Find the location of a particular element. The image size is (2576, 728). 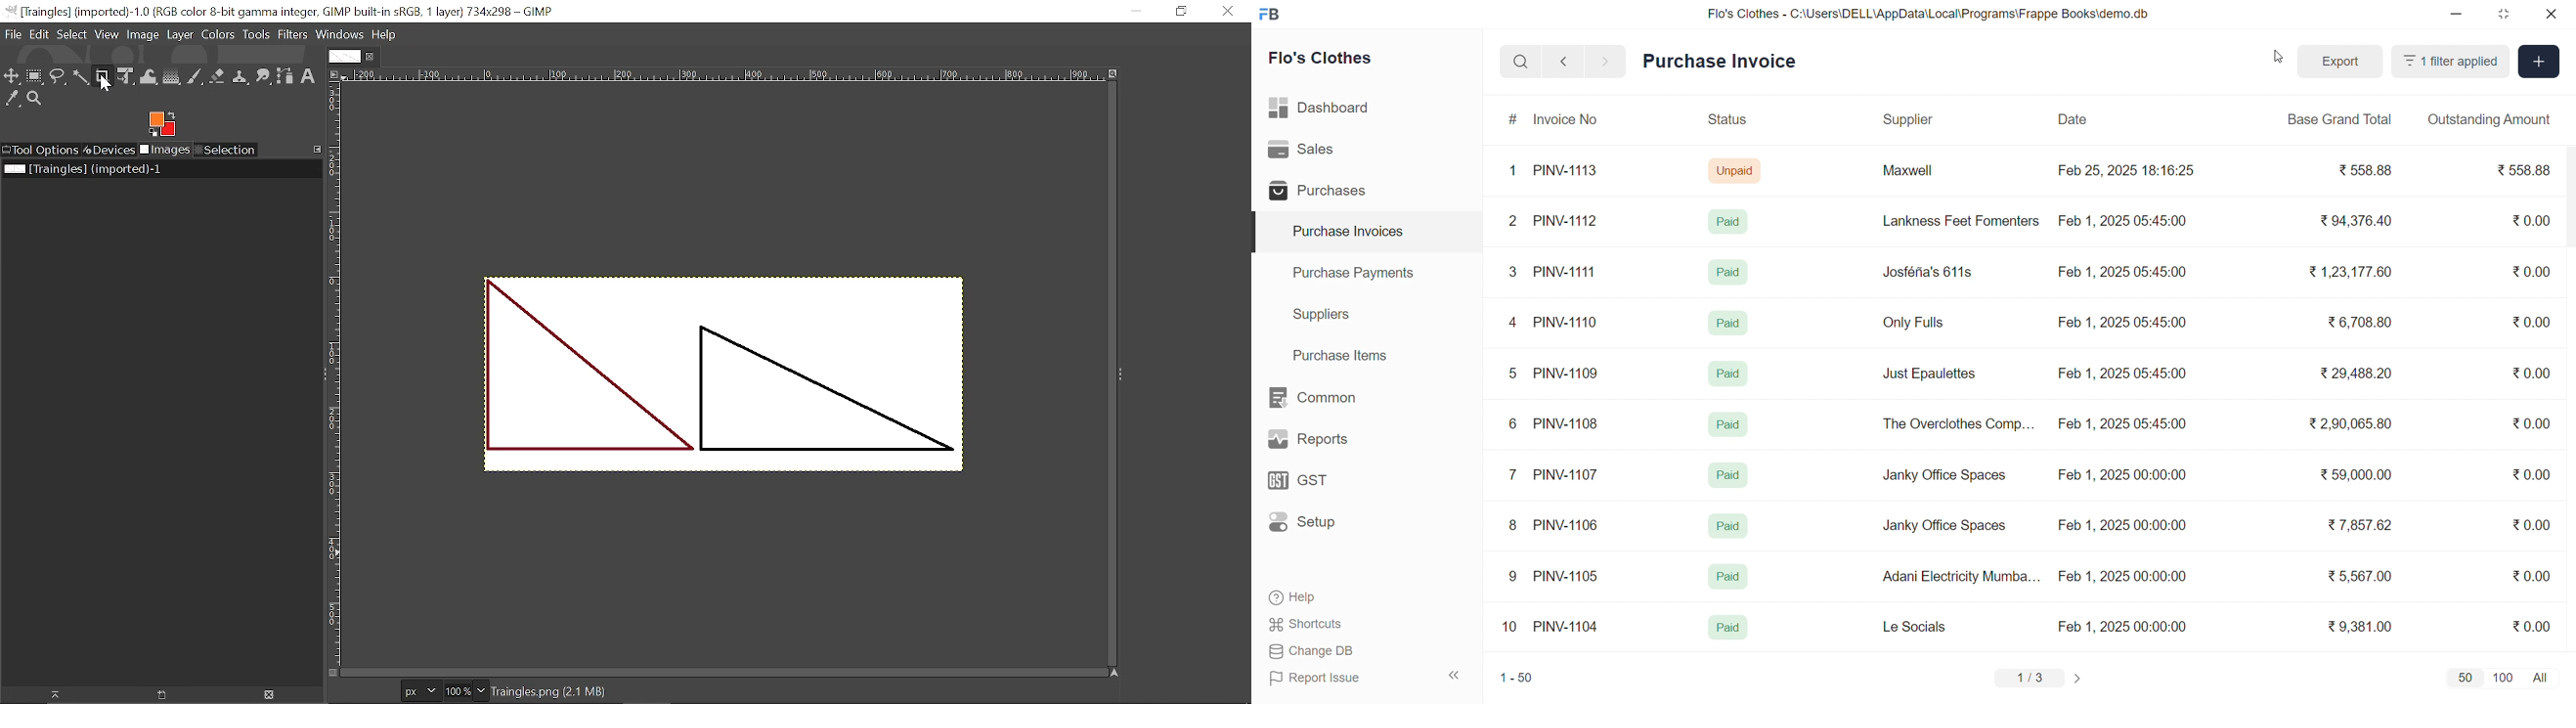

PINV-1105 is located at coordinates (1569, 576).